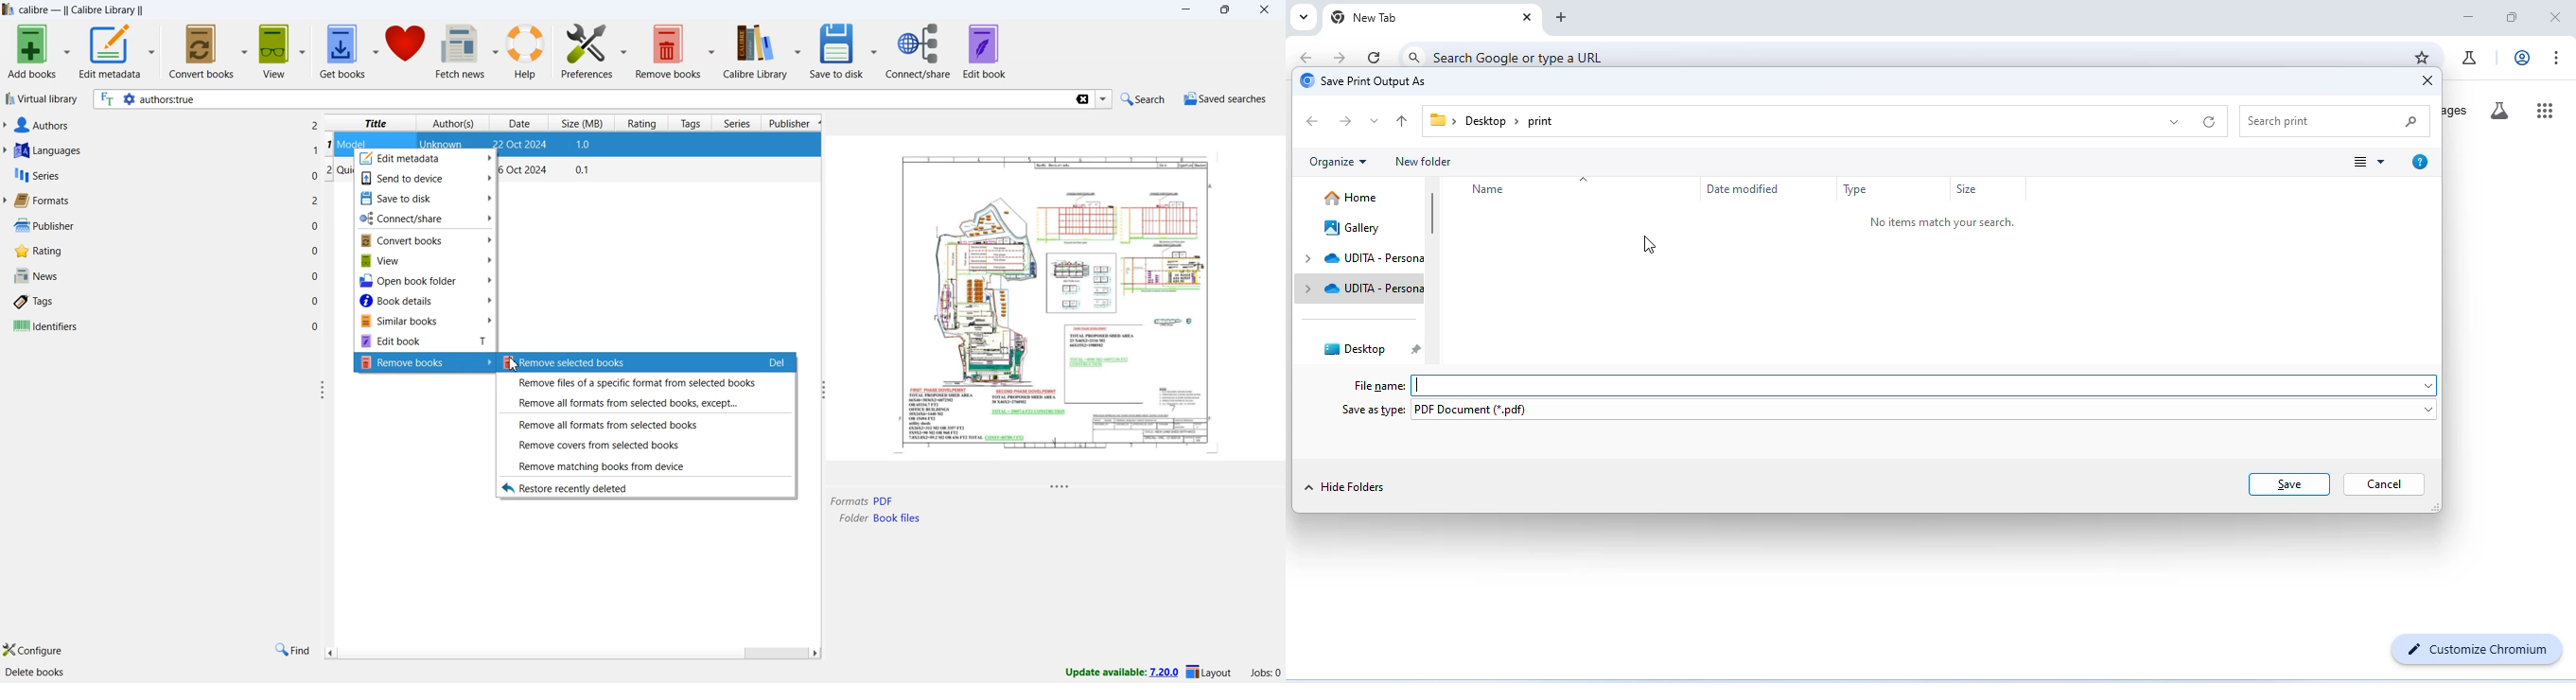 Image resolution: width=2576 pixels, height=700 pixels. What do you see at coordinates (793, 124) in the screenshot?
I see `publisher` at bounding box center [793, 124].